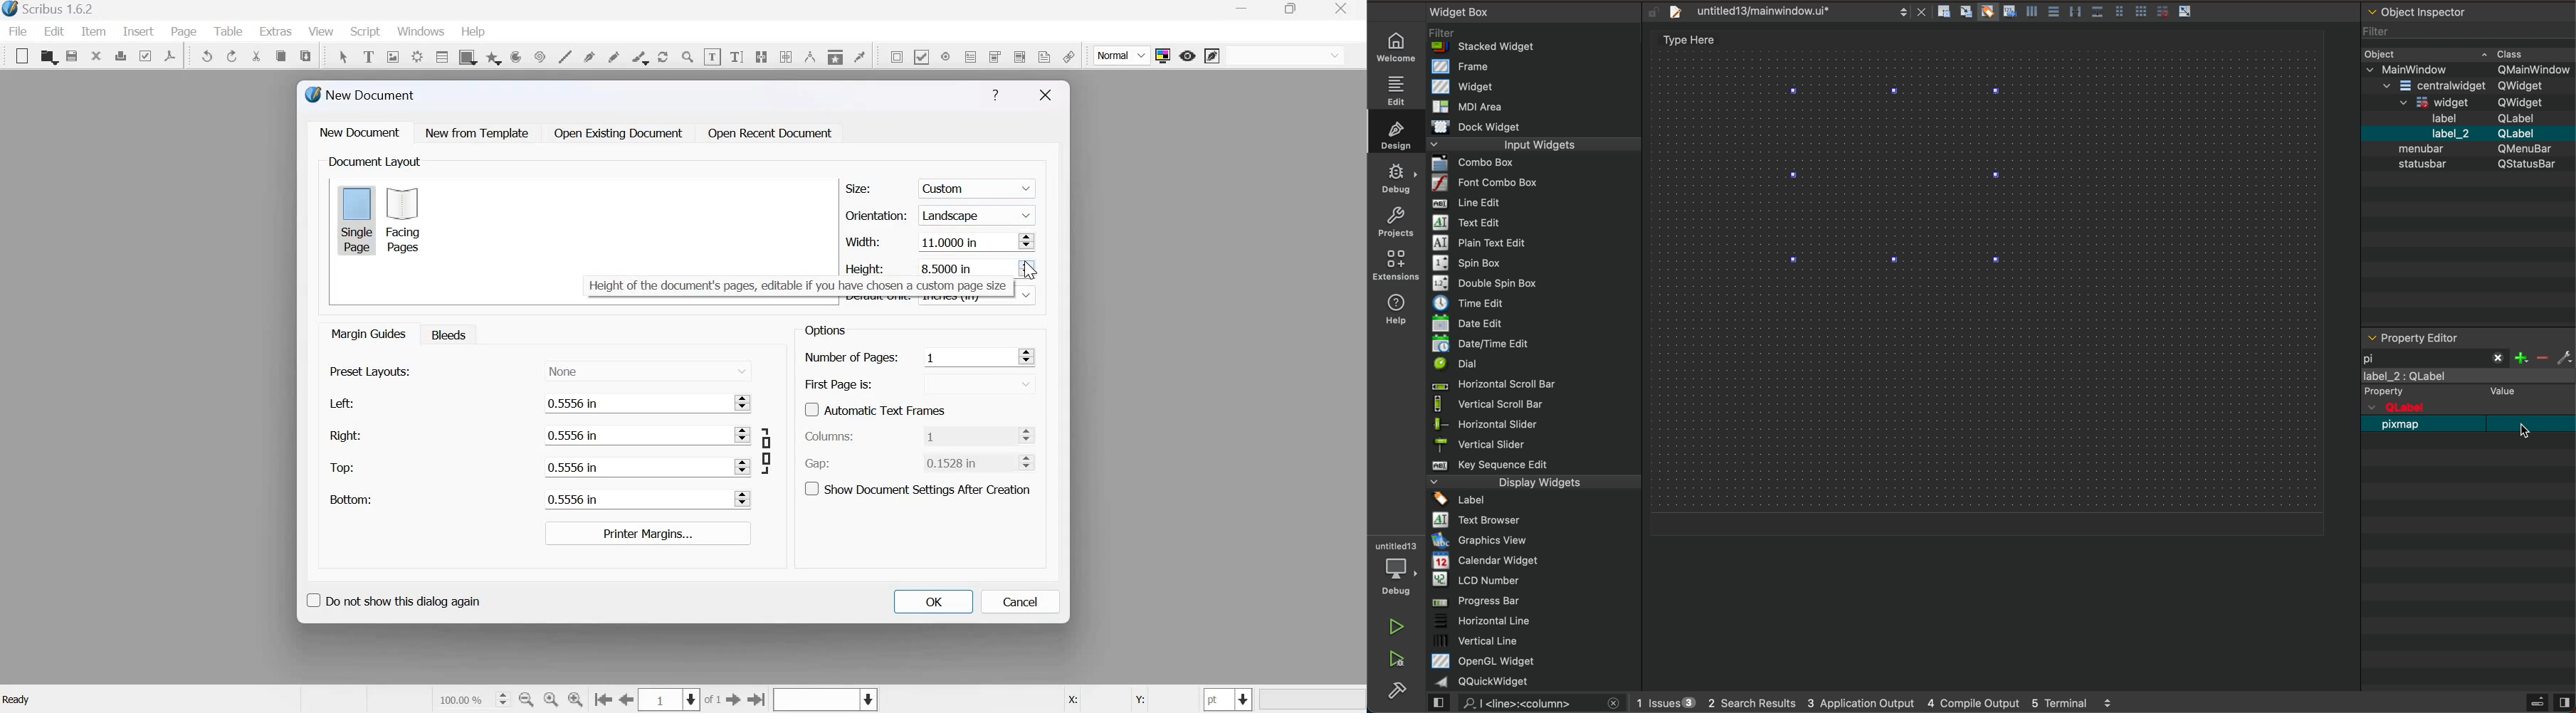  I want to click on Close, so click(1046, 95).